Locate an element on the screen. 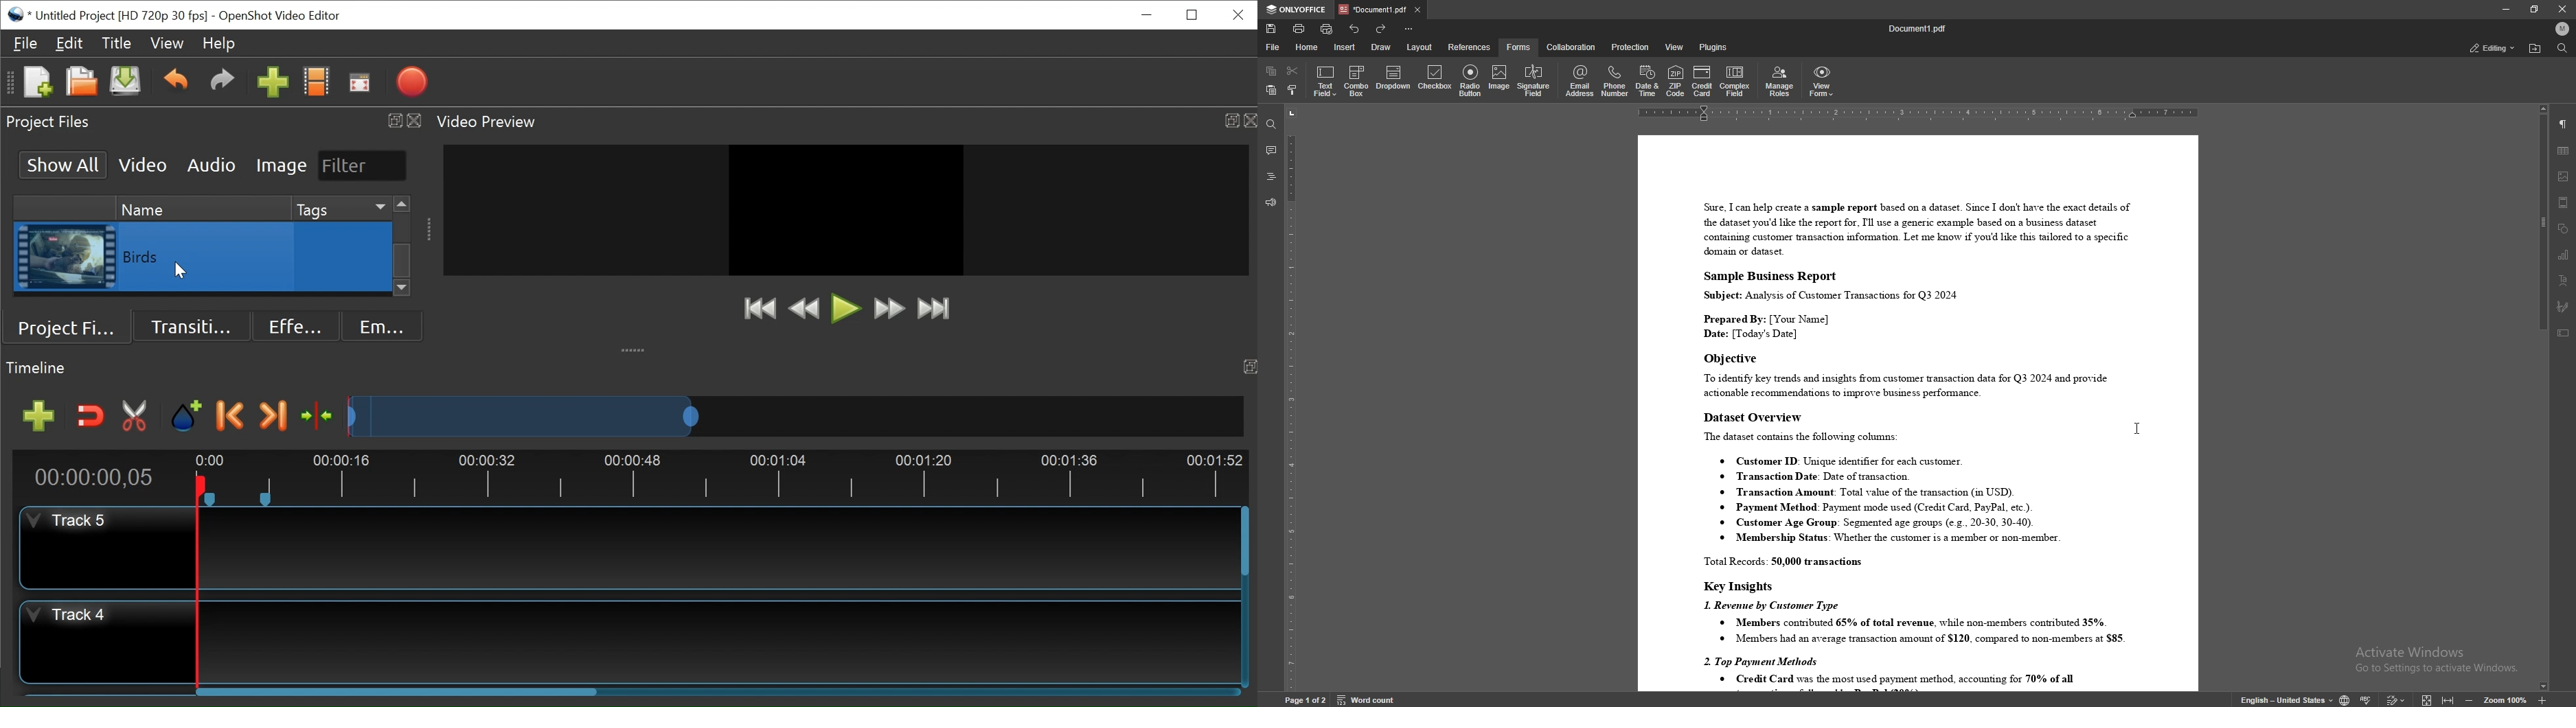 The width and height of the screenshot is (2576, 728). complex field is located at coordinates (1737, 81).